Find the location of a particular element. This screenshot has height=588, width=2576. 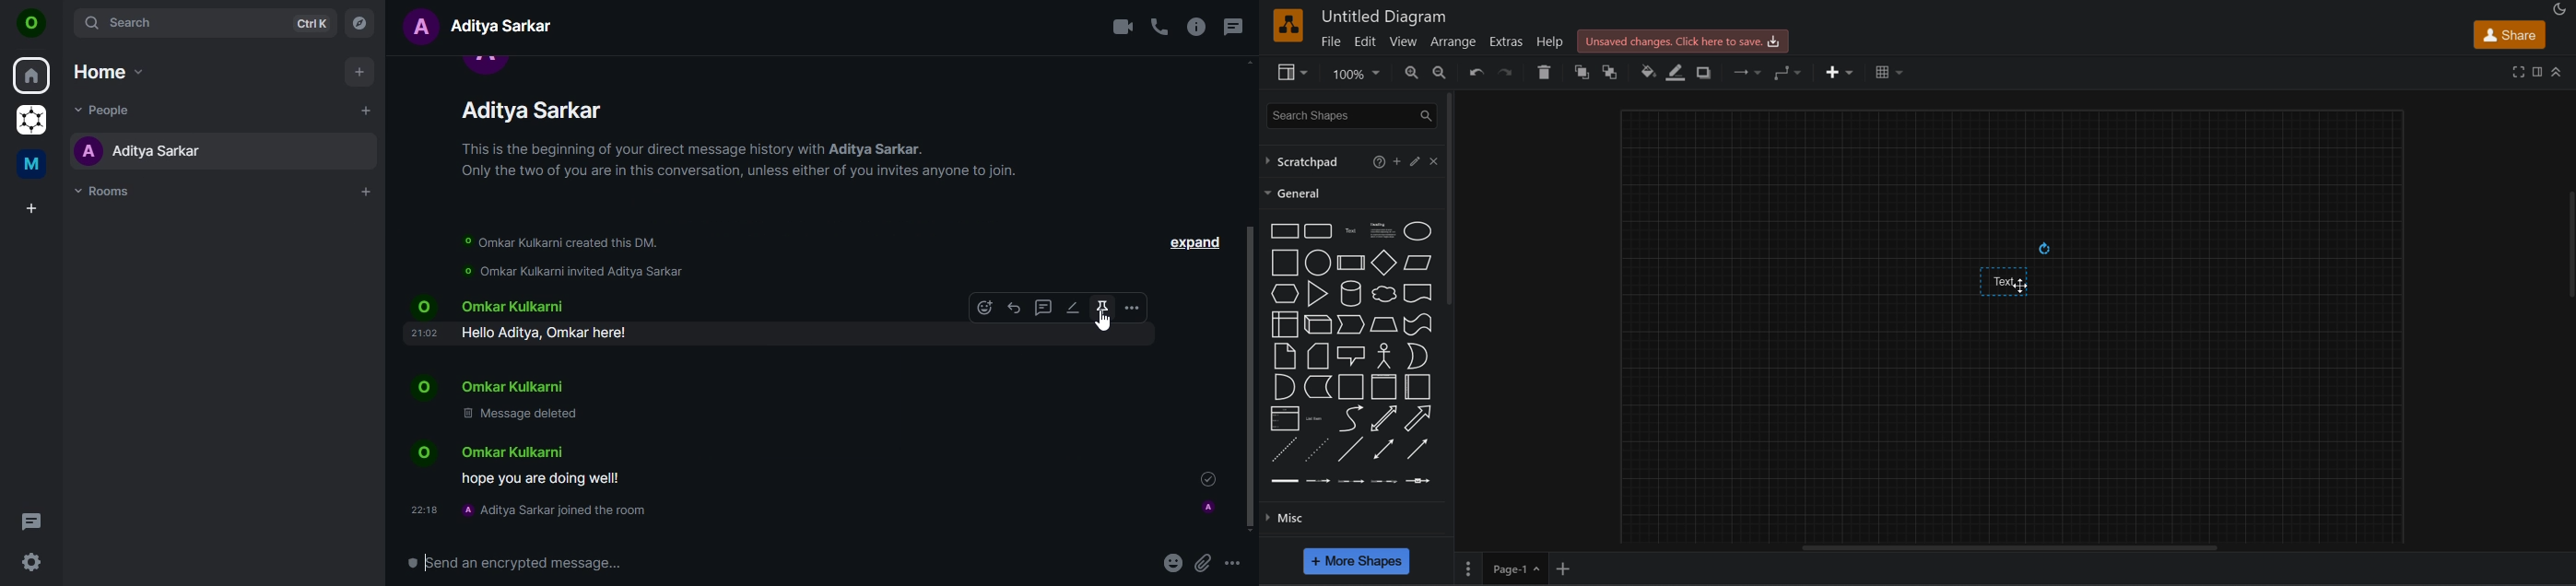

text is located at coordinates (542, 409).